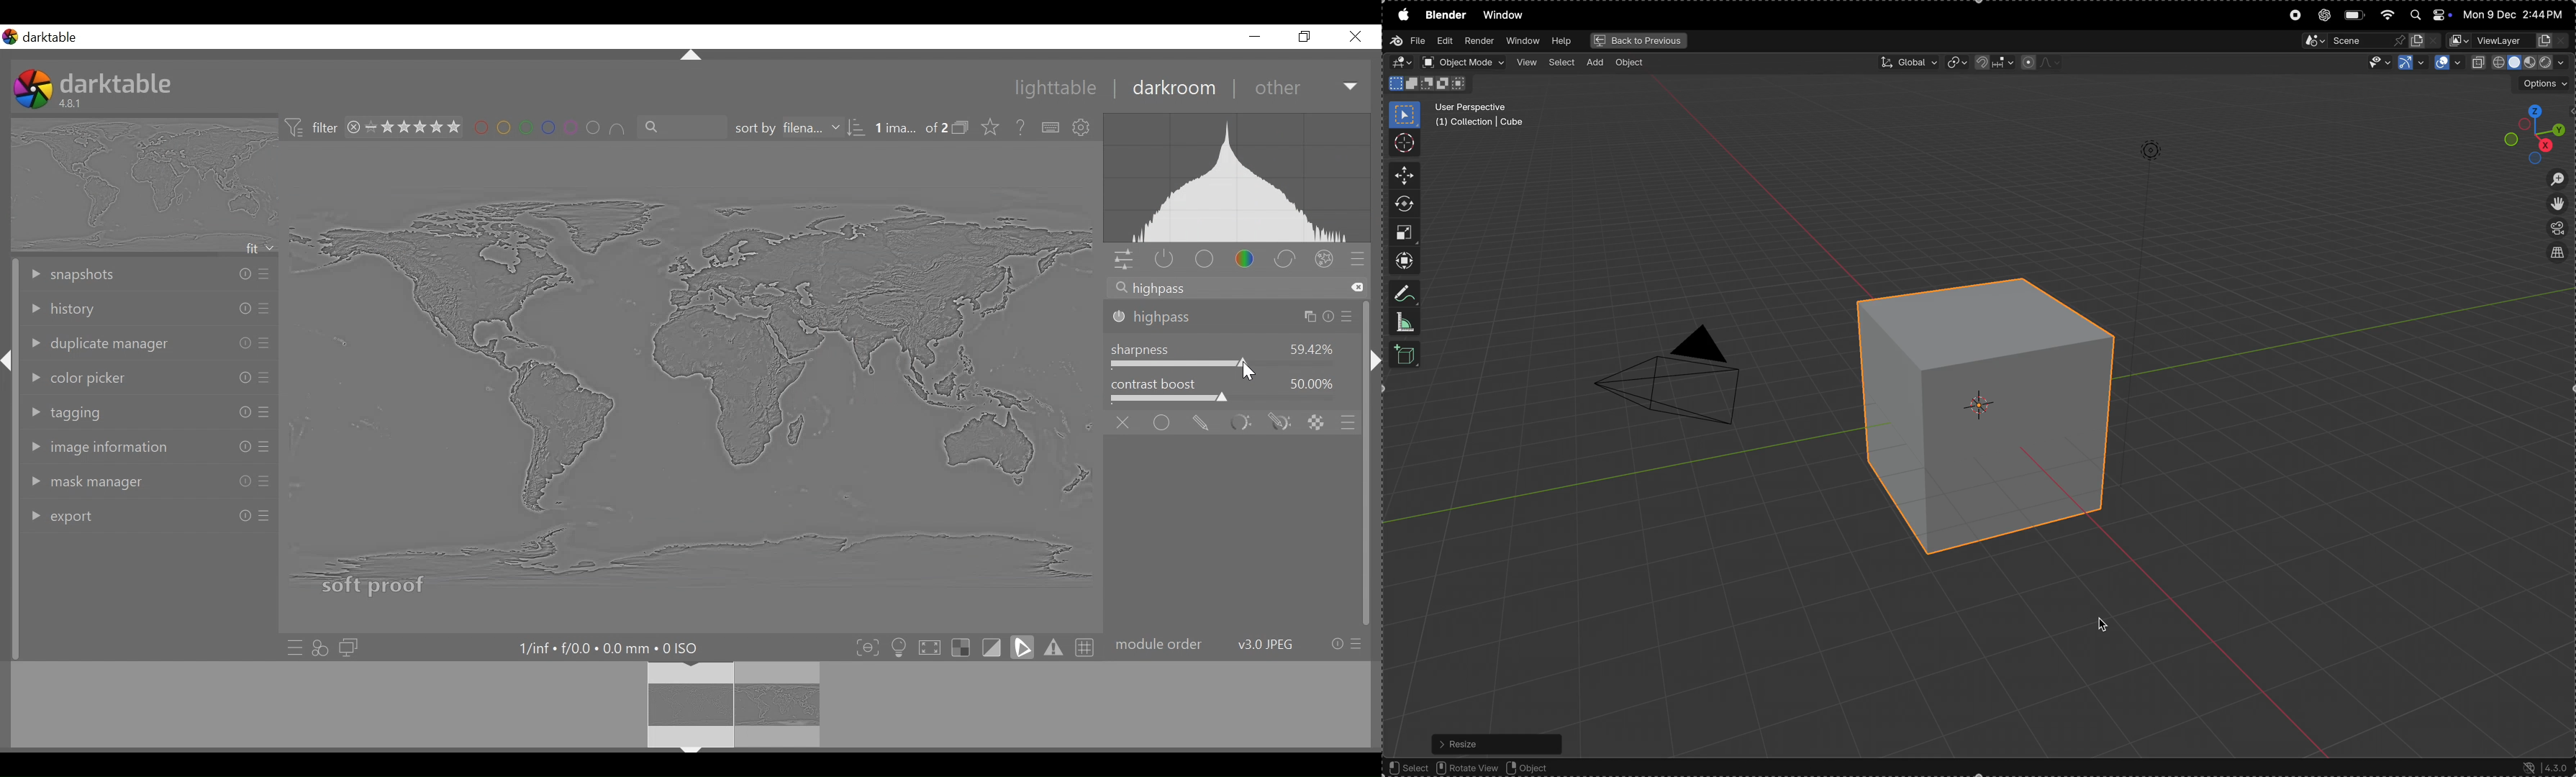 The width and height of the screenshot is (2576, 784). What do you see at coordinates (994, 647) in the screenshot?
I see `toggle display indication` at bounding box center [994, 647].